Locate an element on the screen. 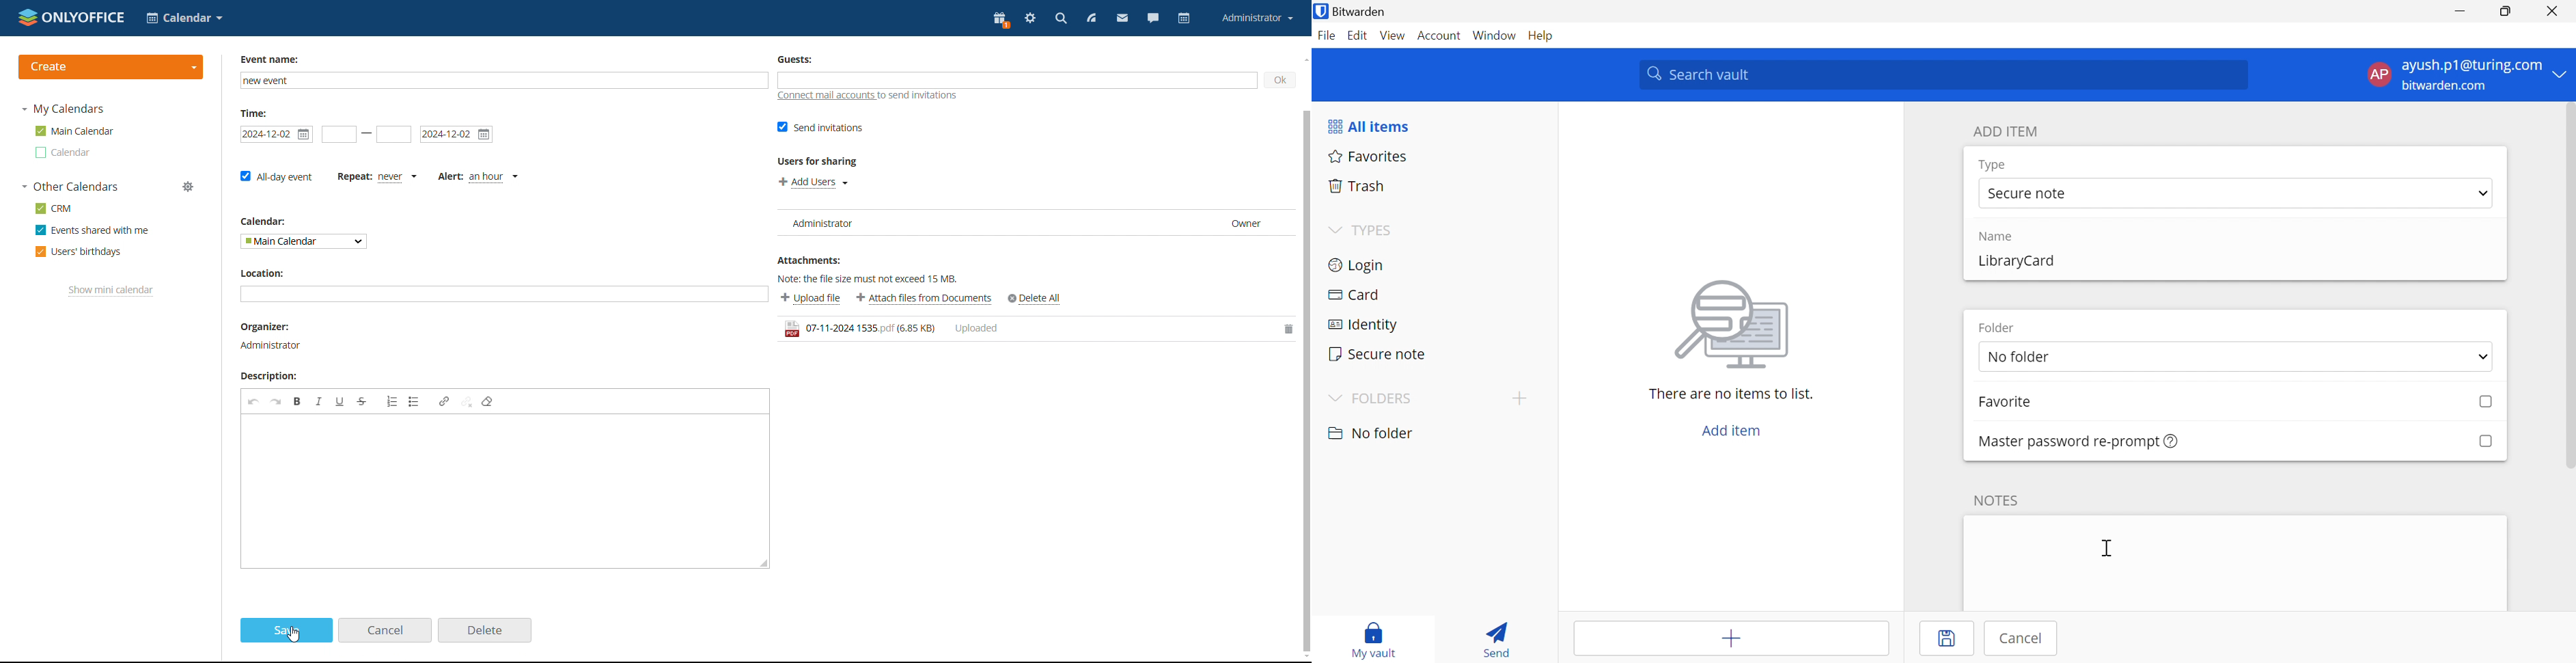  Card is located at coordinates (1429, 292).